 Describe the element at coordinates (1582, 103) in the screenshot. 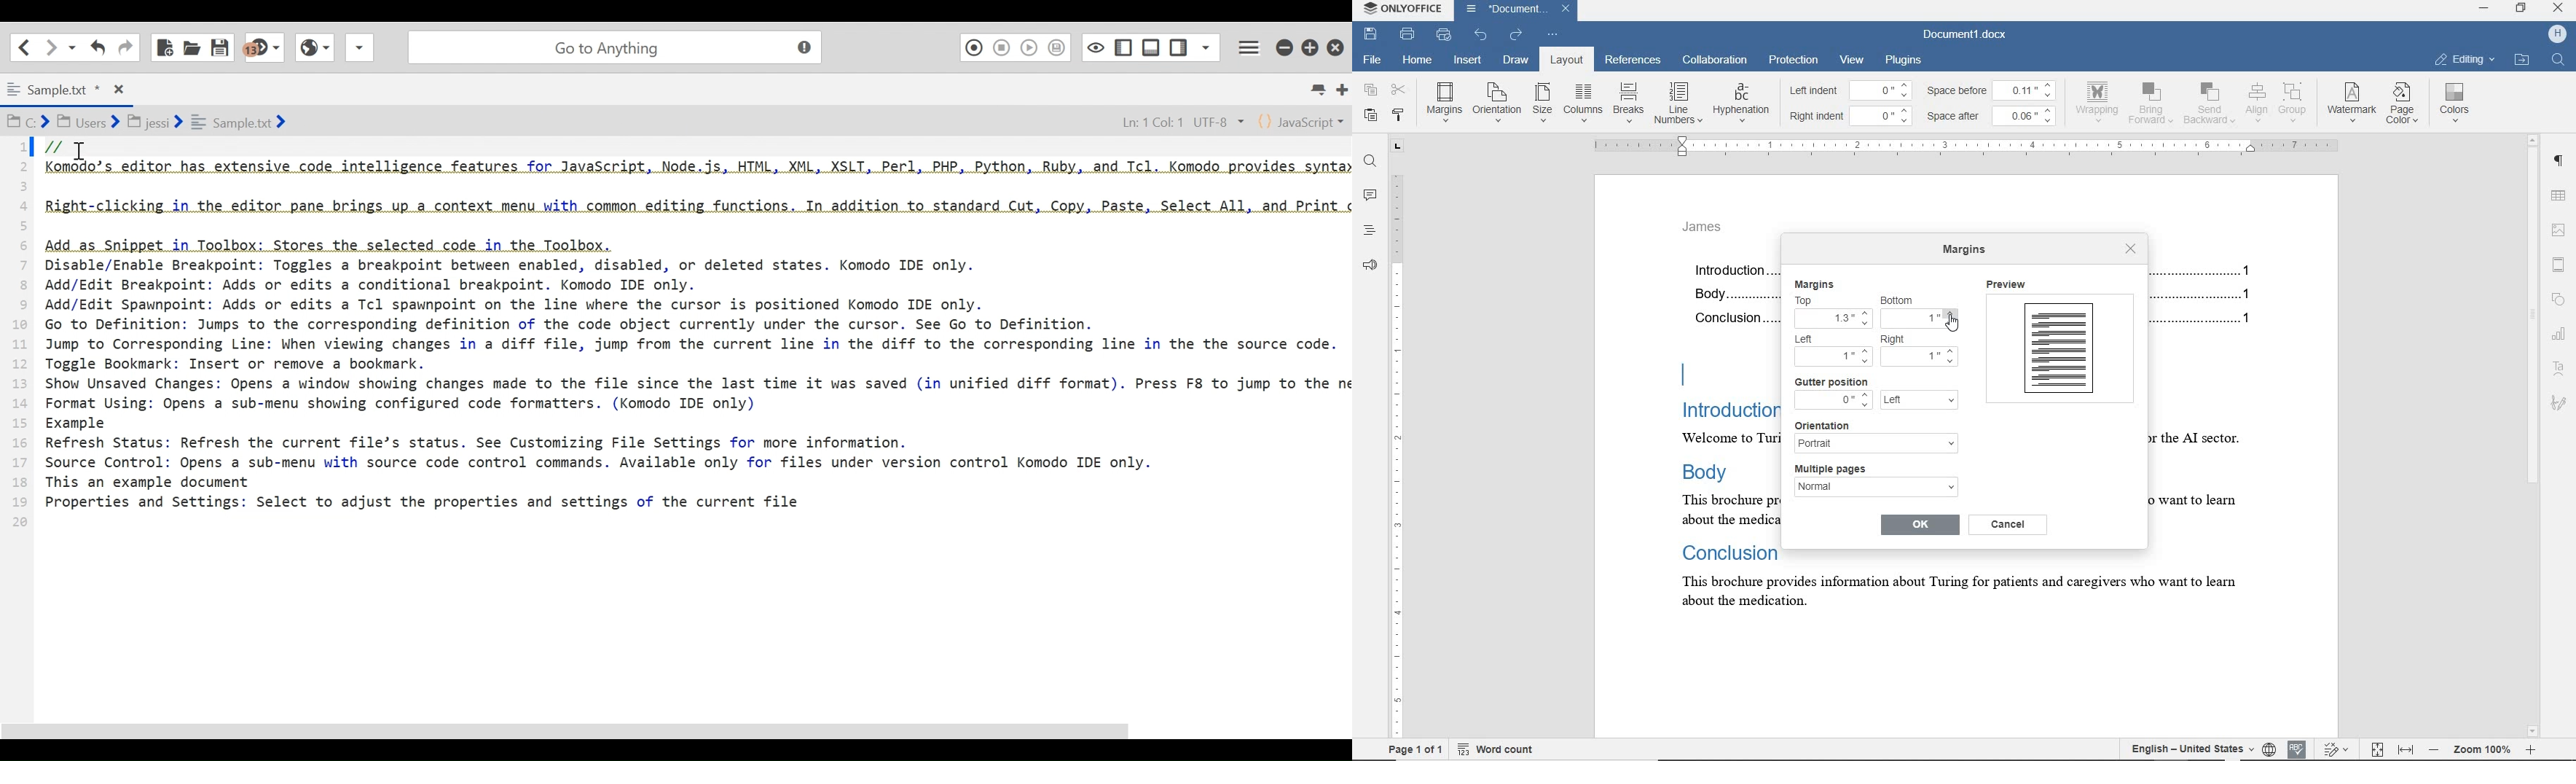

I see `columns` at that location.